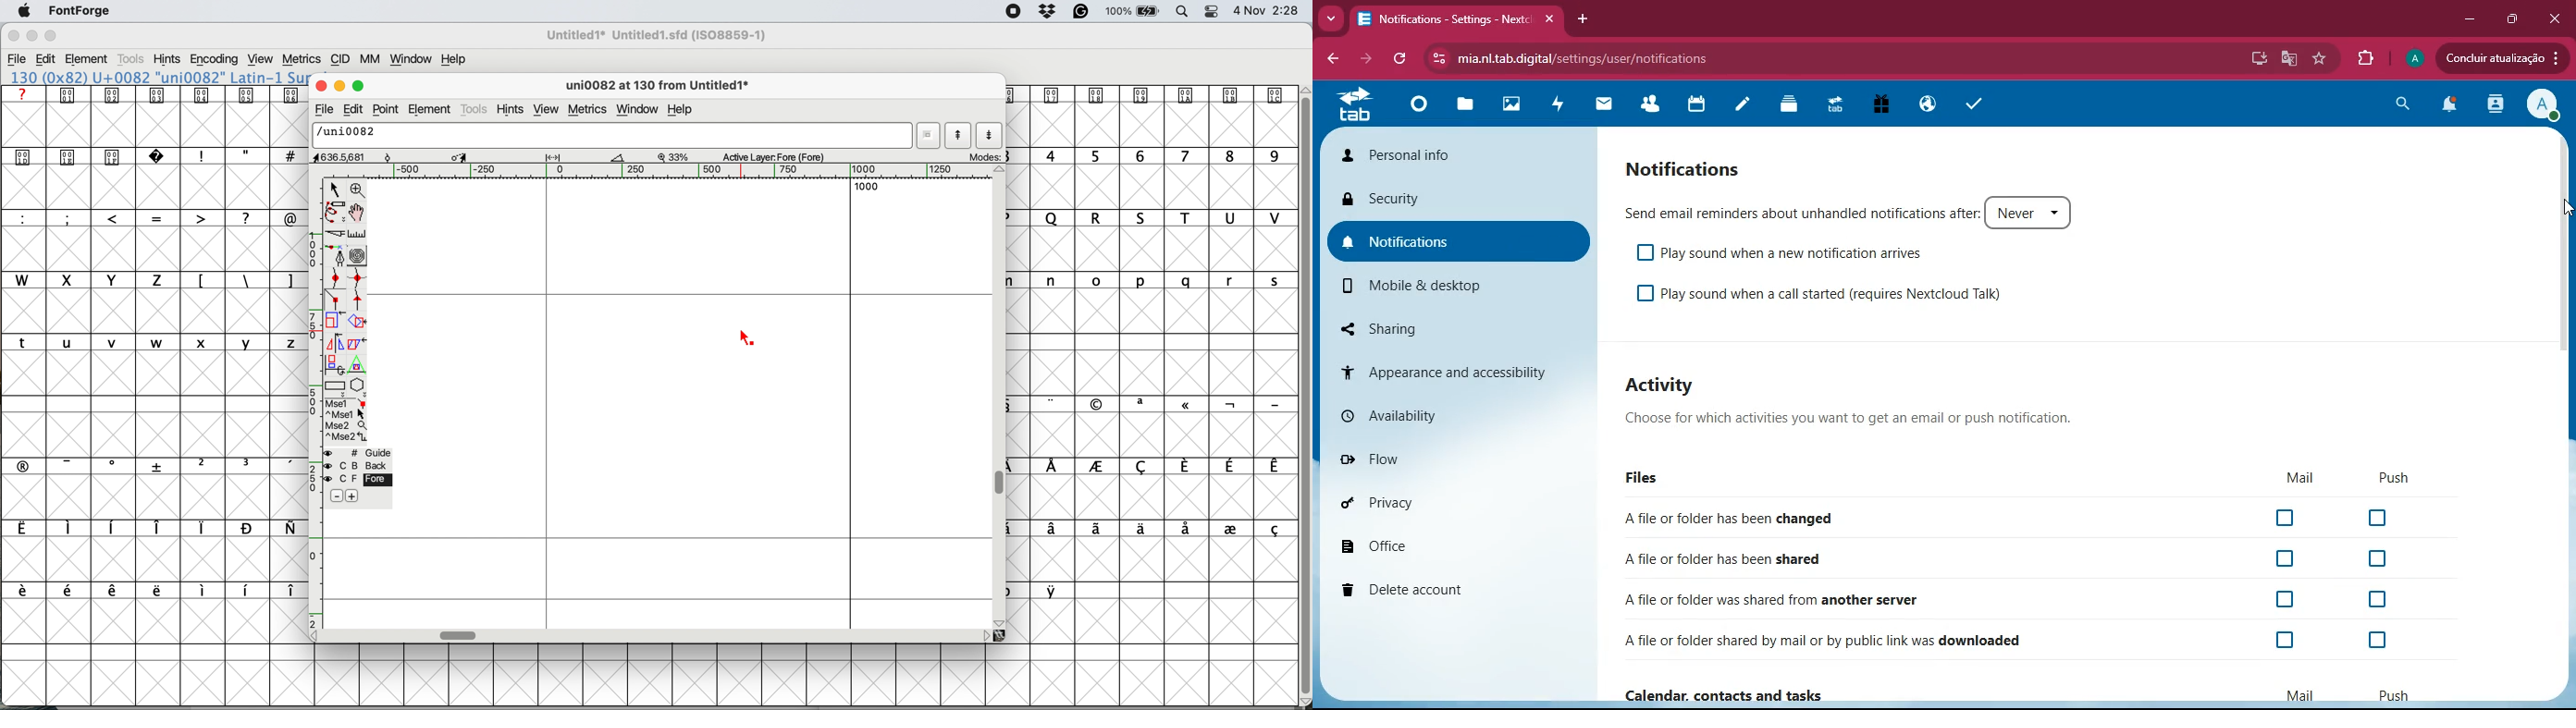 This screenshot has width=2576, height=728. Describe the element at coordinates (1082, 12) in the screenshot. I see `grammarly` at that location.